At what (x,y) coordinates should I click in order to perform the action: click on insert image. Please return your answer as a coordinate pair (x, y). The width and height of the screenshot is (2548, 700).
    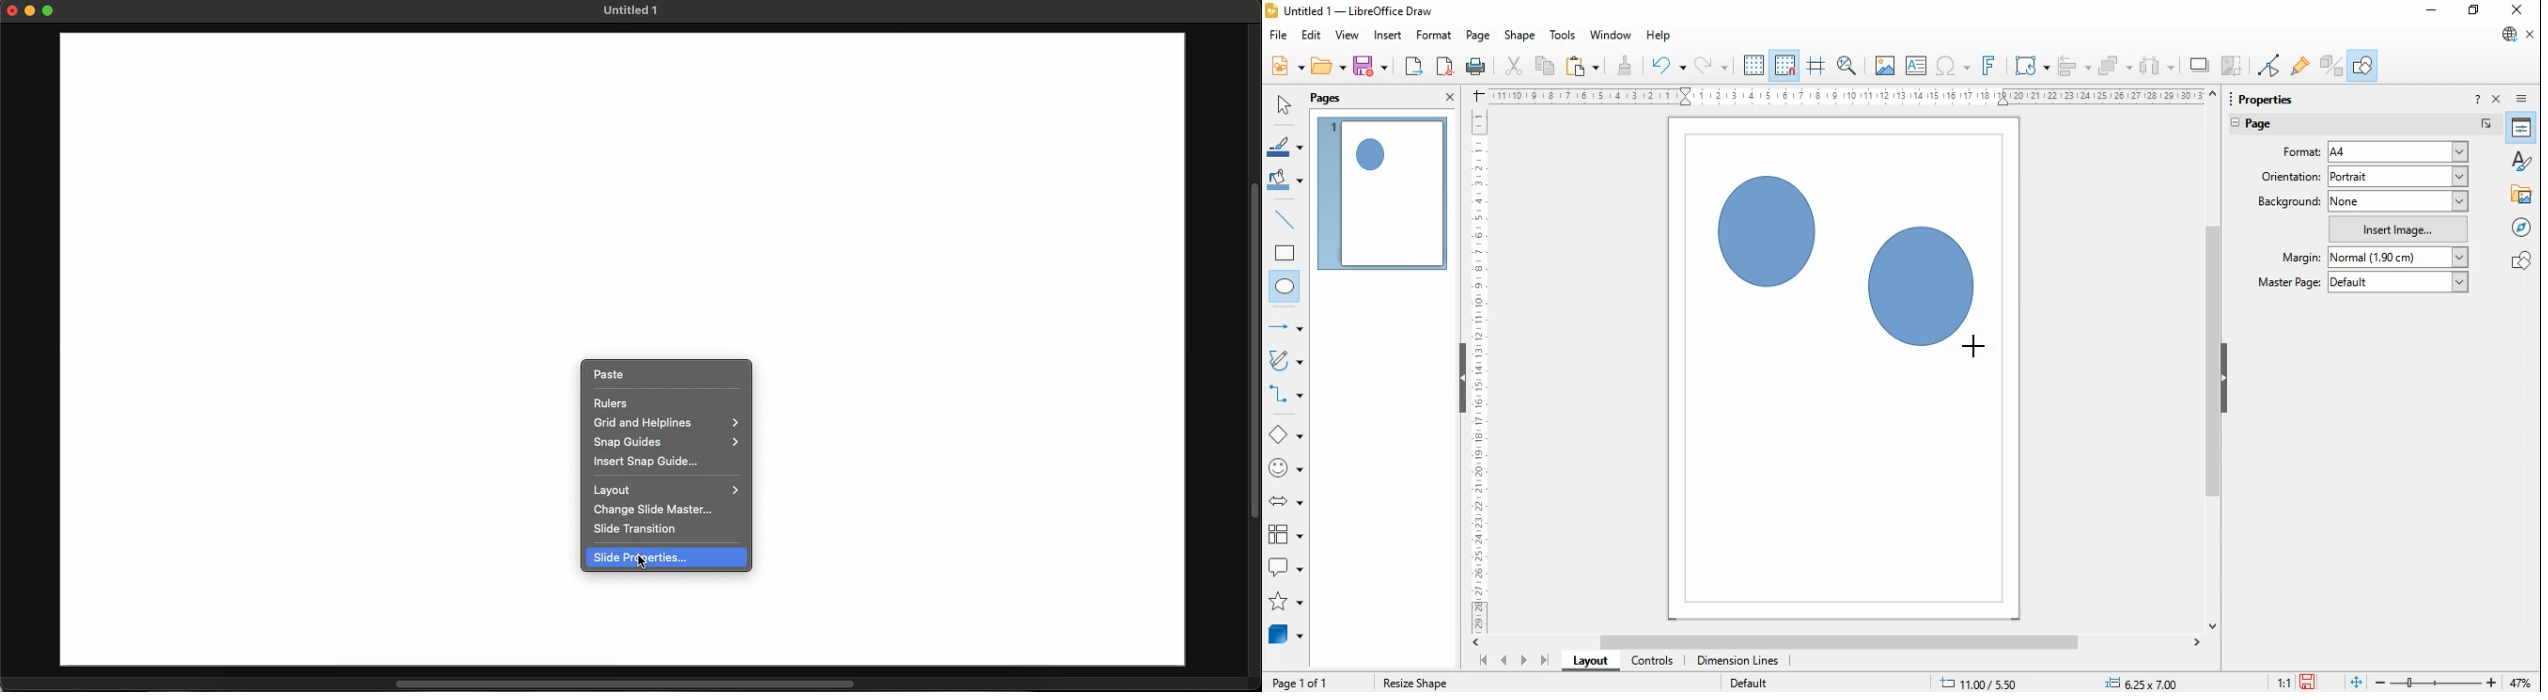
    Looking at the image, I should click on (1884, 65).